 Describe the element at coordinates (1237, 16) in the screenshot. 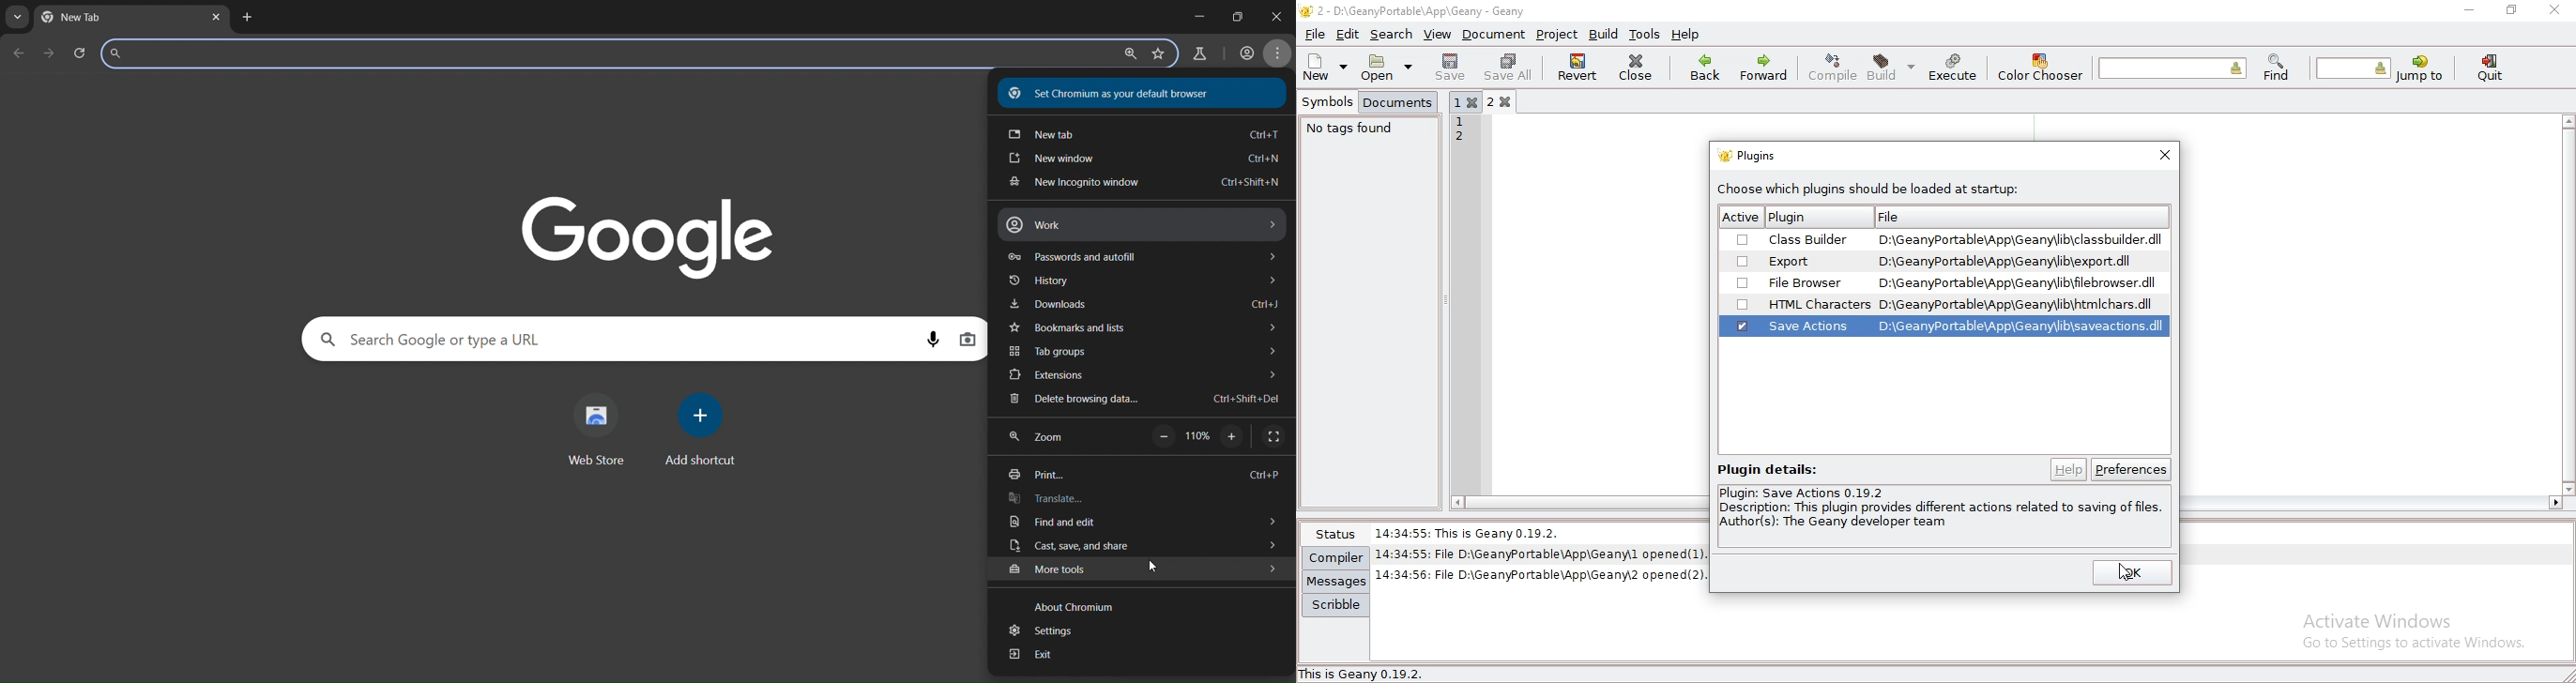

I see `restore down` at that location.